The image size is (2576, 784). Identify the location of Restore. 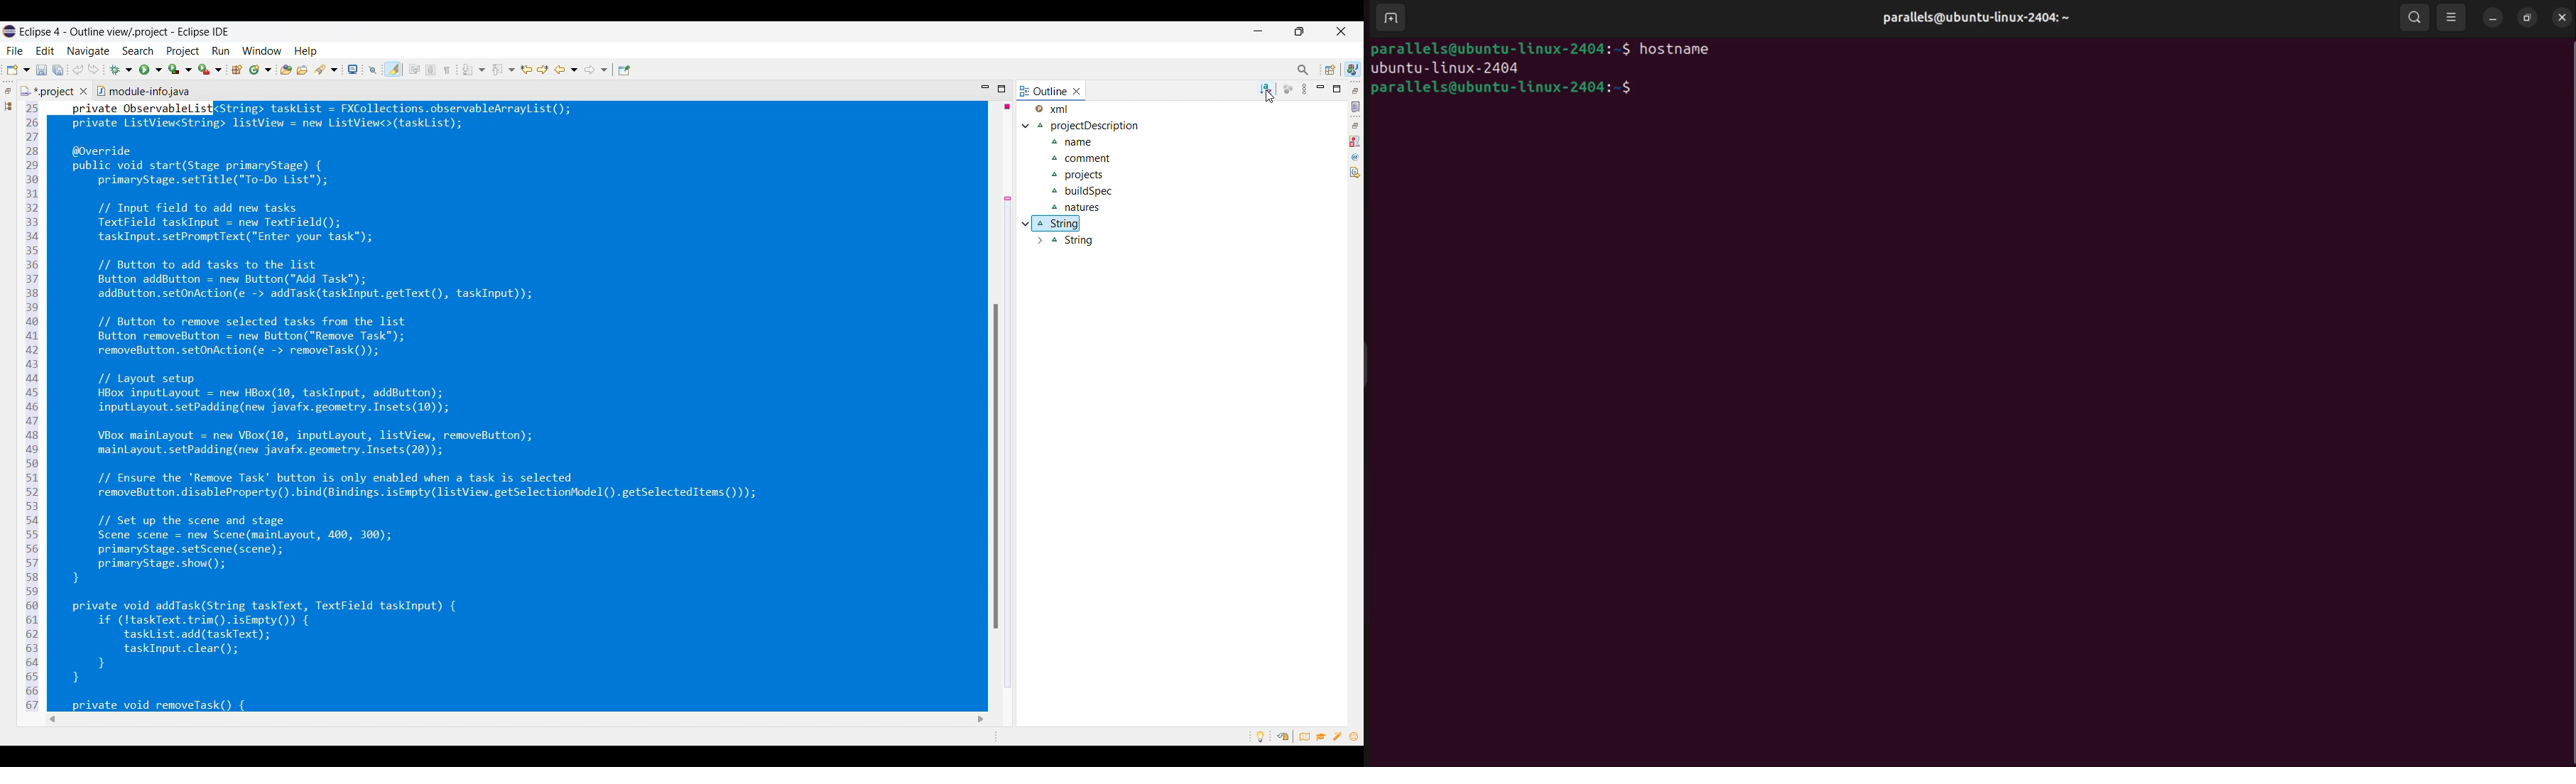
(8, 91).